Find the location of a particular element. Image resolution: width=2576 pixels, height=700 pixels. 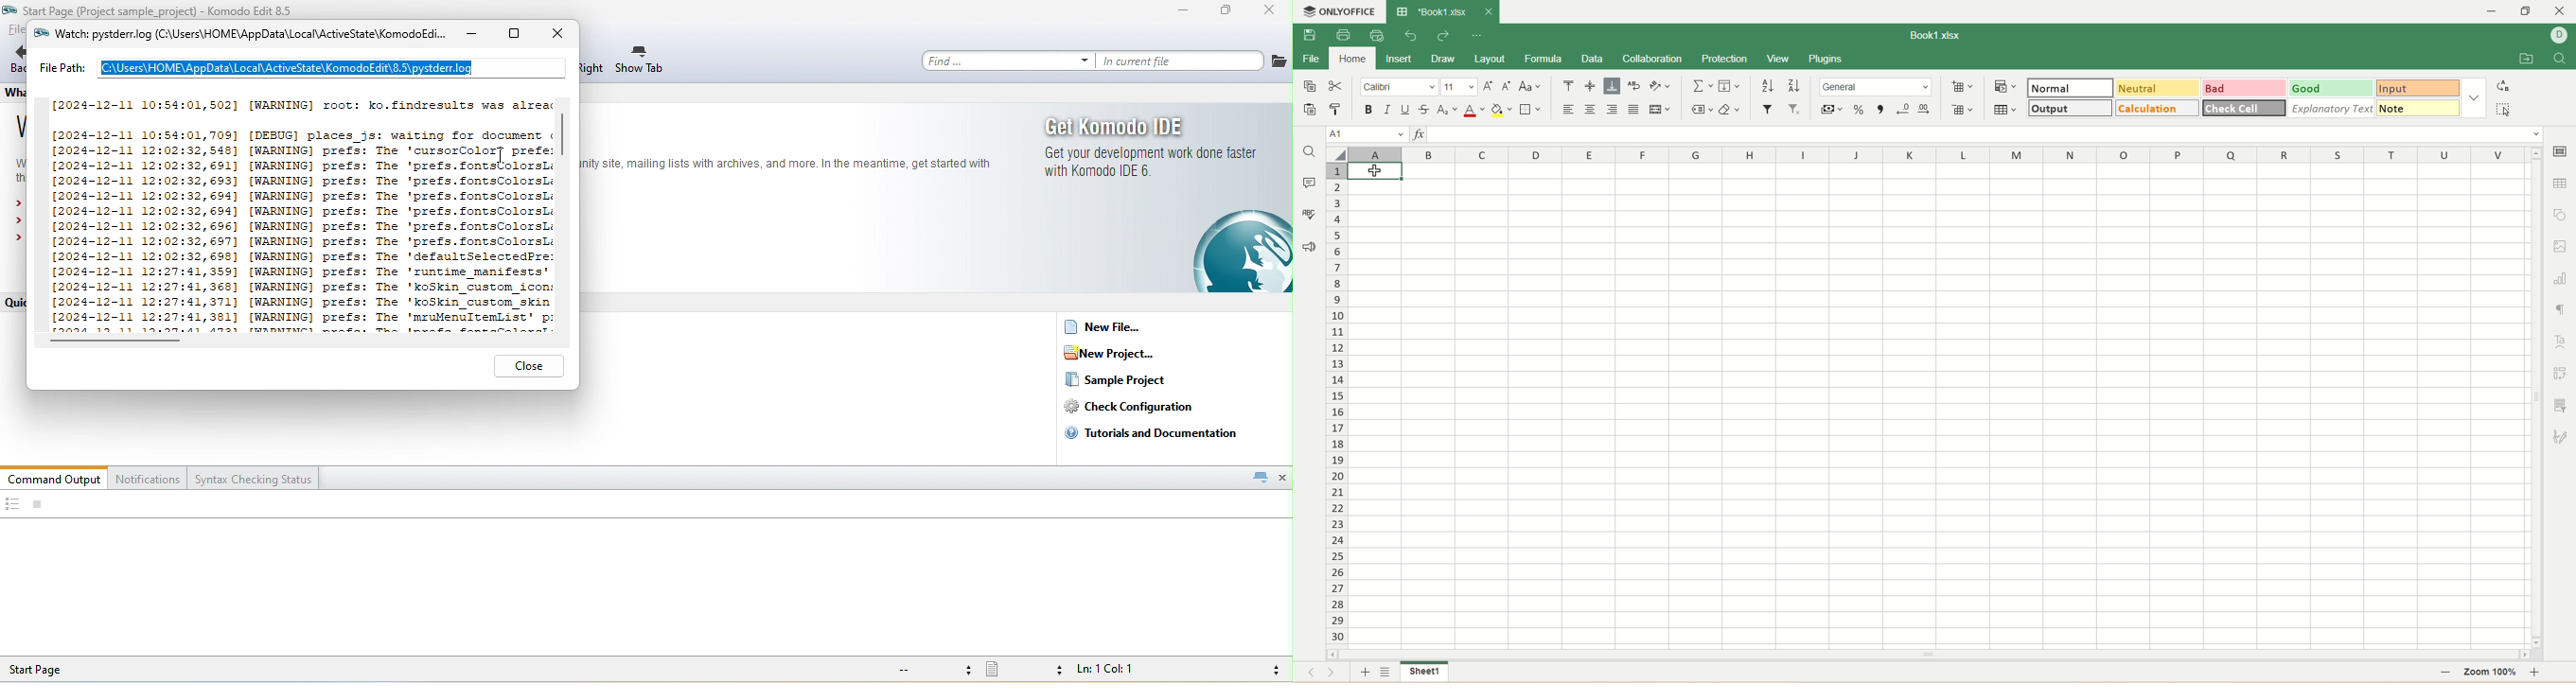

subscript is located at coordinates (1448, 110).